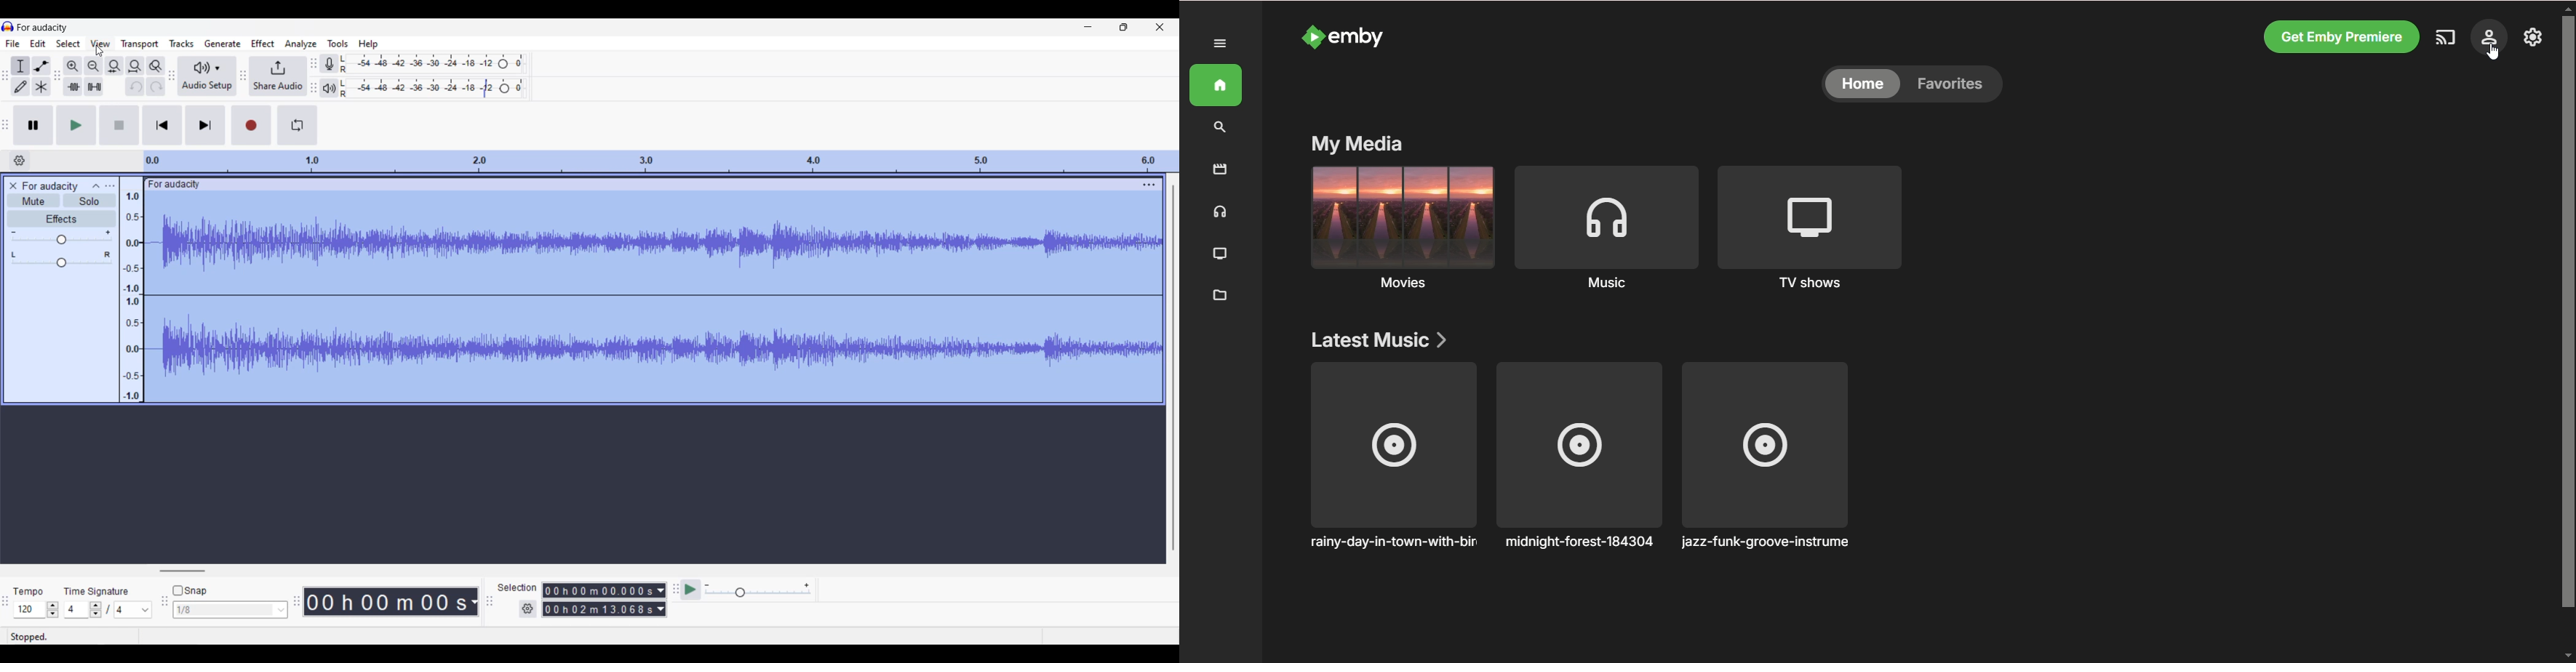 This screenshot has width=2576, height=672. Describe the element at coordinates (37, 610) in the screenshot. I see `Tempo settings` at that location.